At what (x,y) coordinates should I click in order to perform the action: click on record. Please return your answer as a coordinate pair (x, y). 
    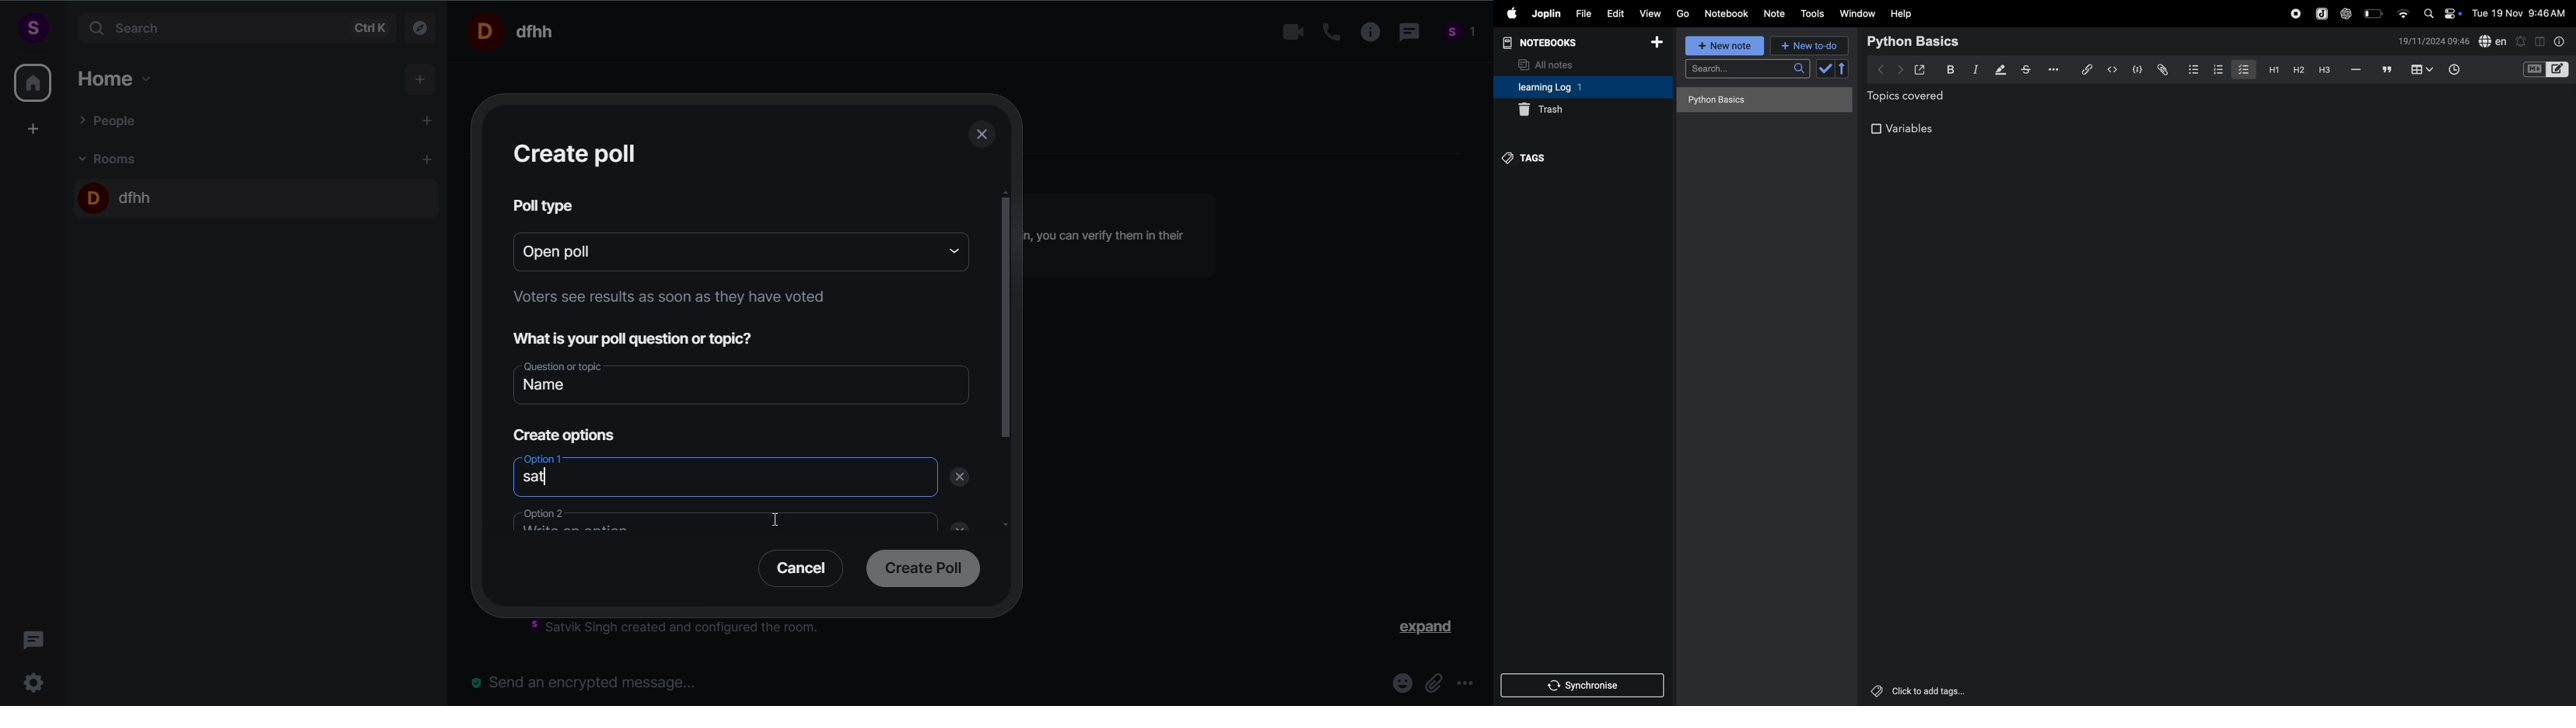
    Looking at the image, I should click on (2296, 12).